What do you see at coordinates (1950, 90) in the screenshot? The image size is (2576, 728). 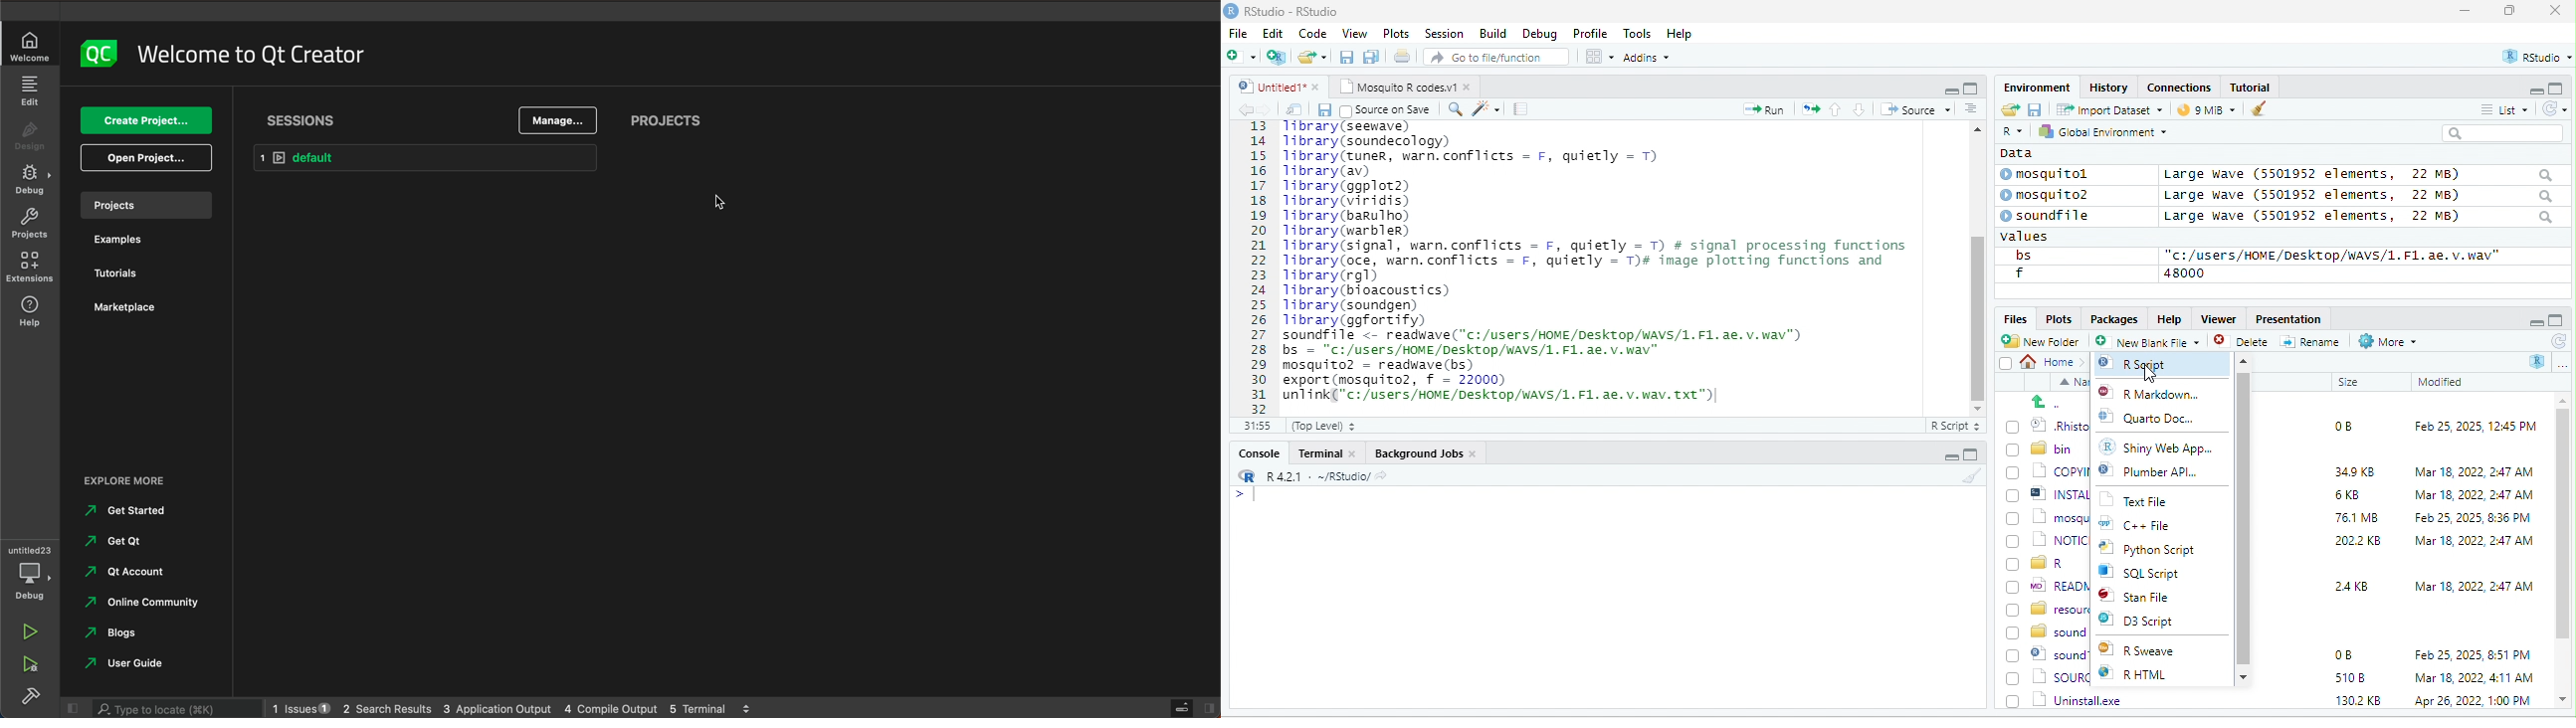 I see `minimize` at bounding box center [1950, 90].